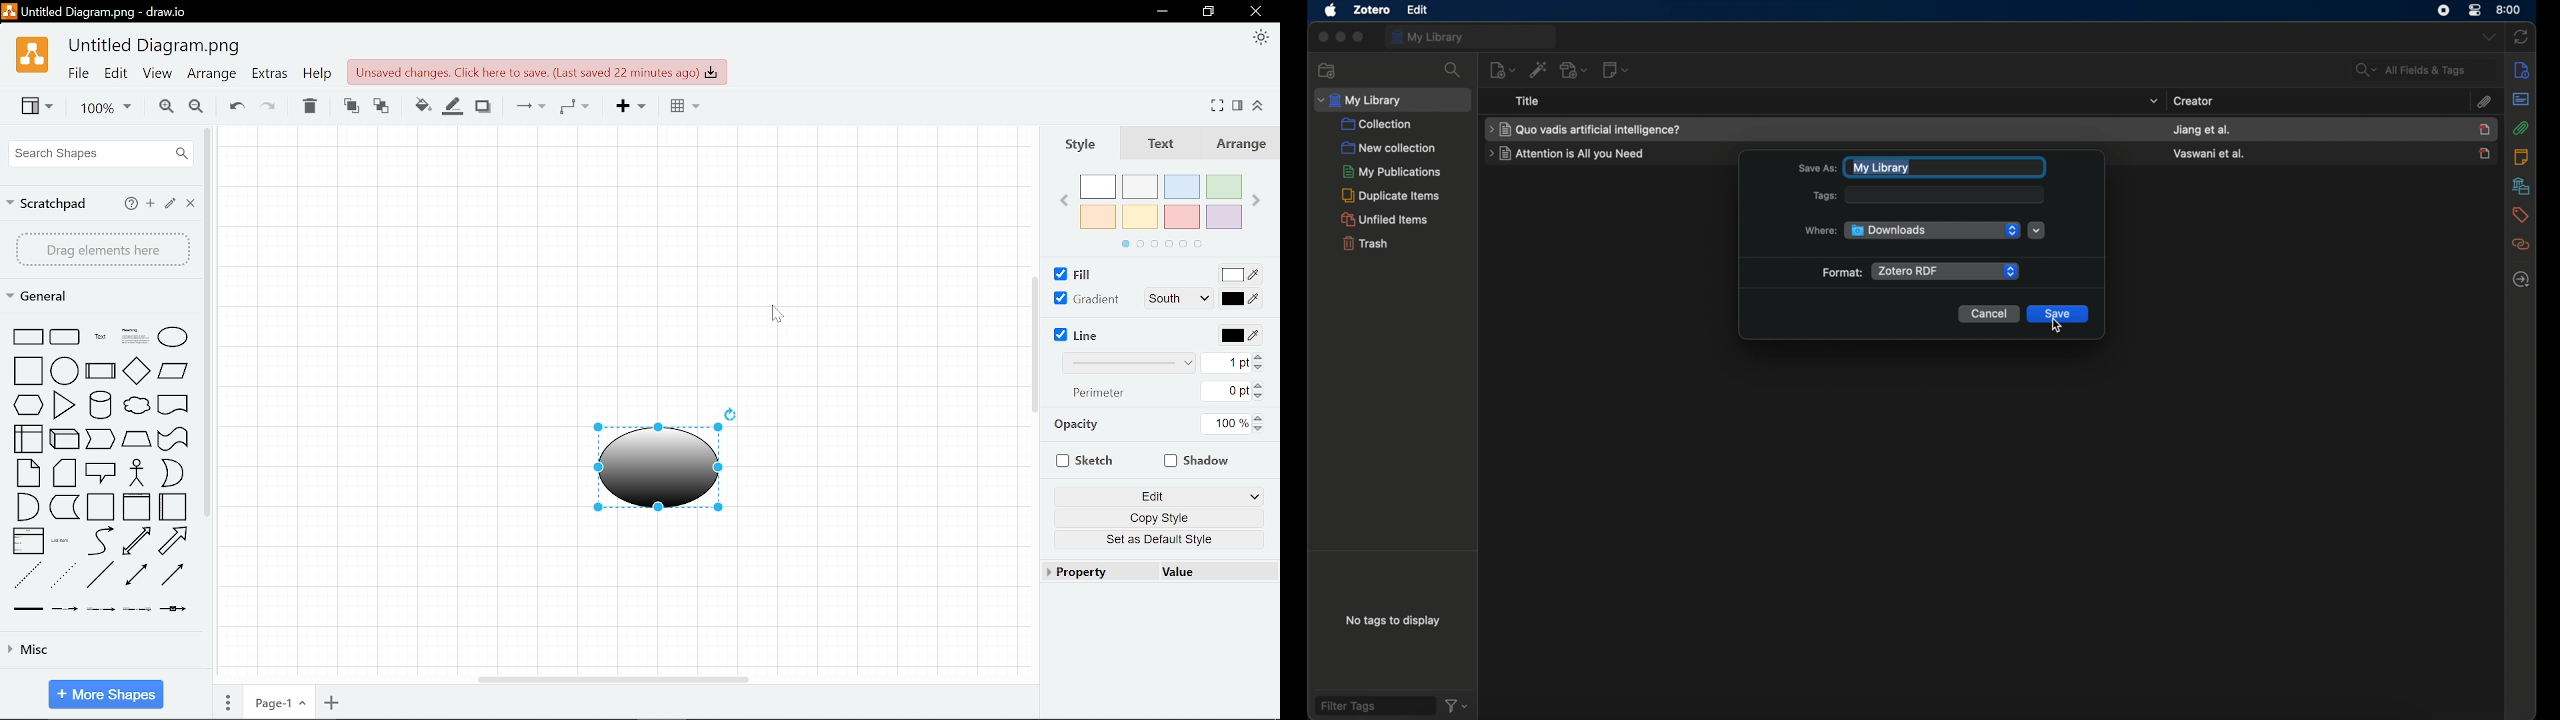  I want to click on Shadow, so click(481, 106).